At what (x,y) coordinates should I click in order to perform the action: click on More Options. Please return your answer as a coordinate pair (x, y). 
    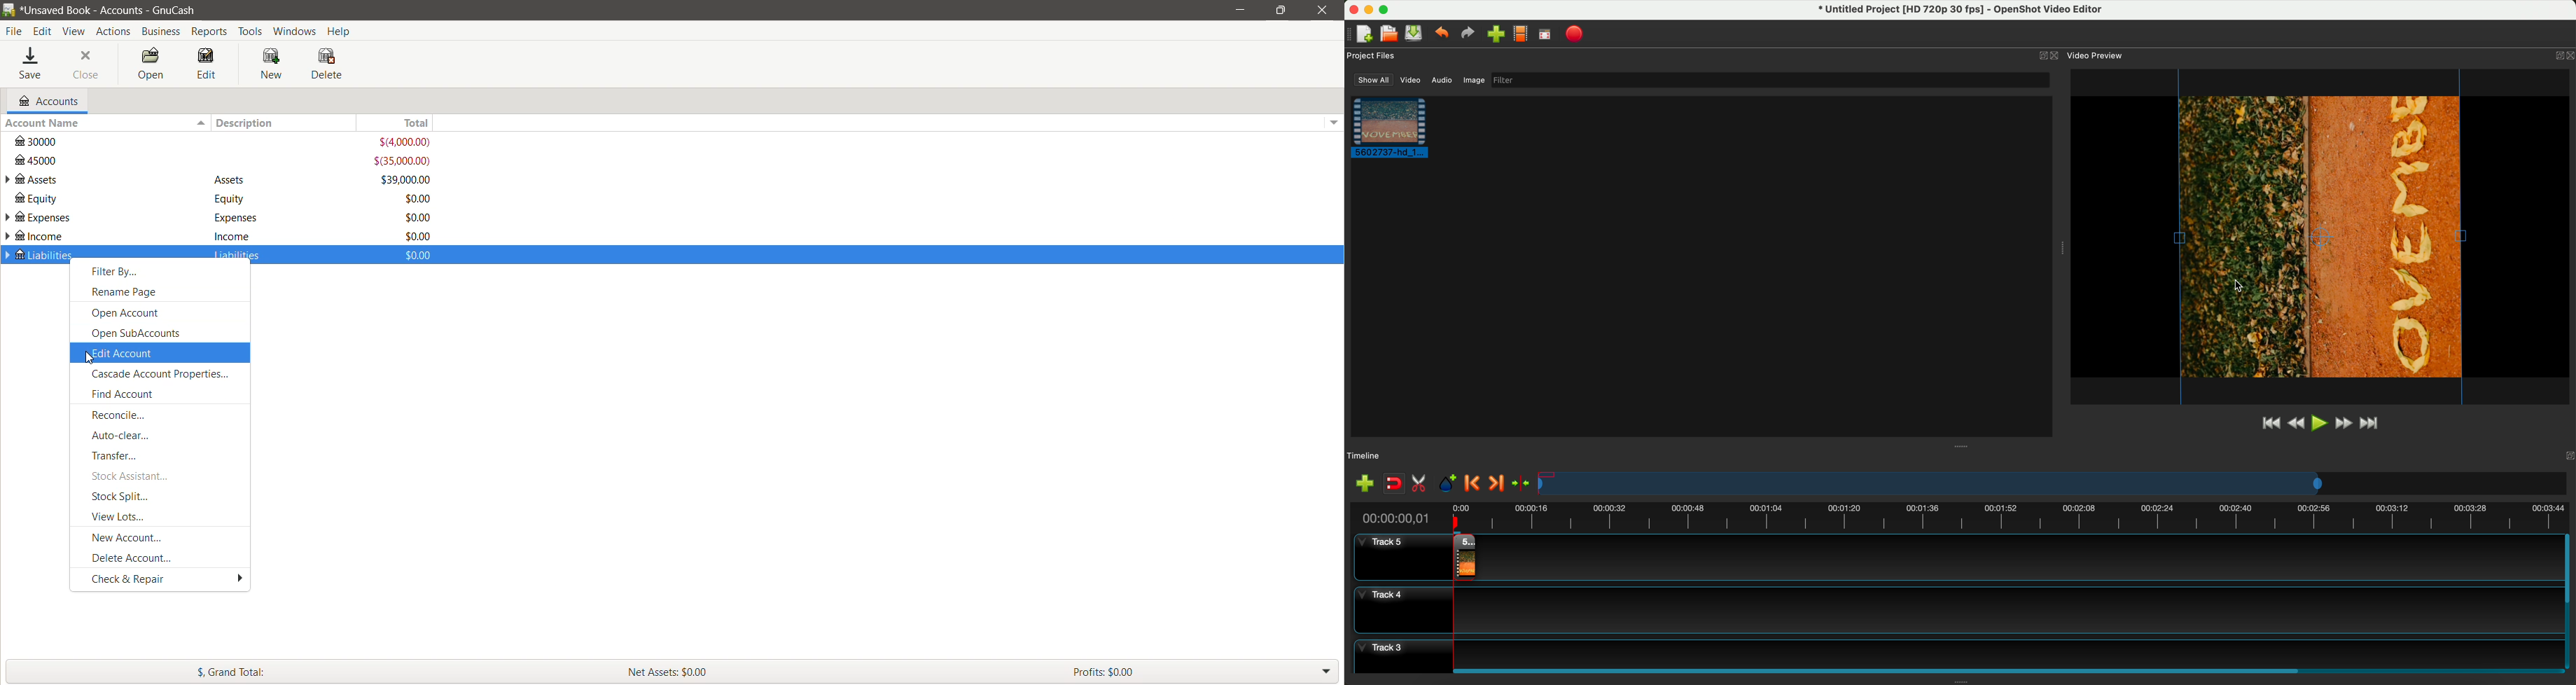
    Looking at the image, I should click on (237, 579).